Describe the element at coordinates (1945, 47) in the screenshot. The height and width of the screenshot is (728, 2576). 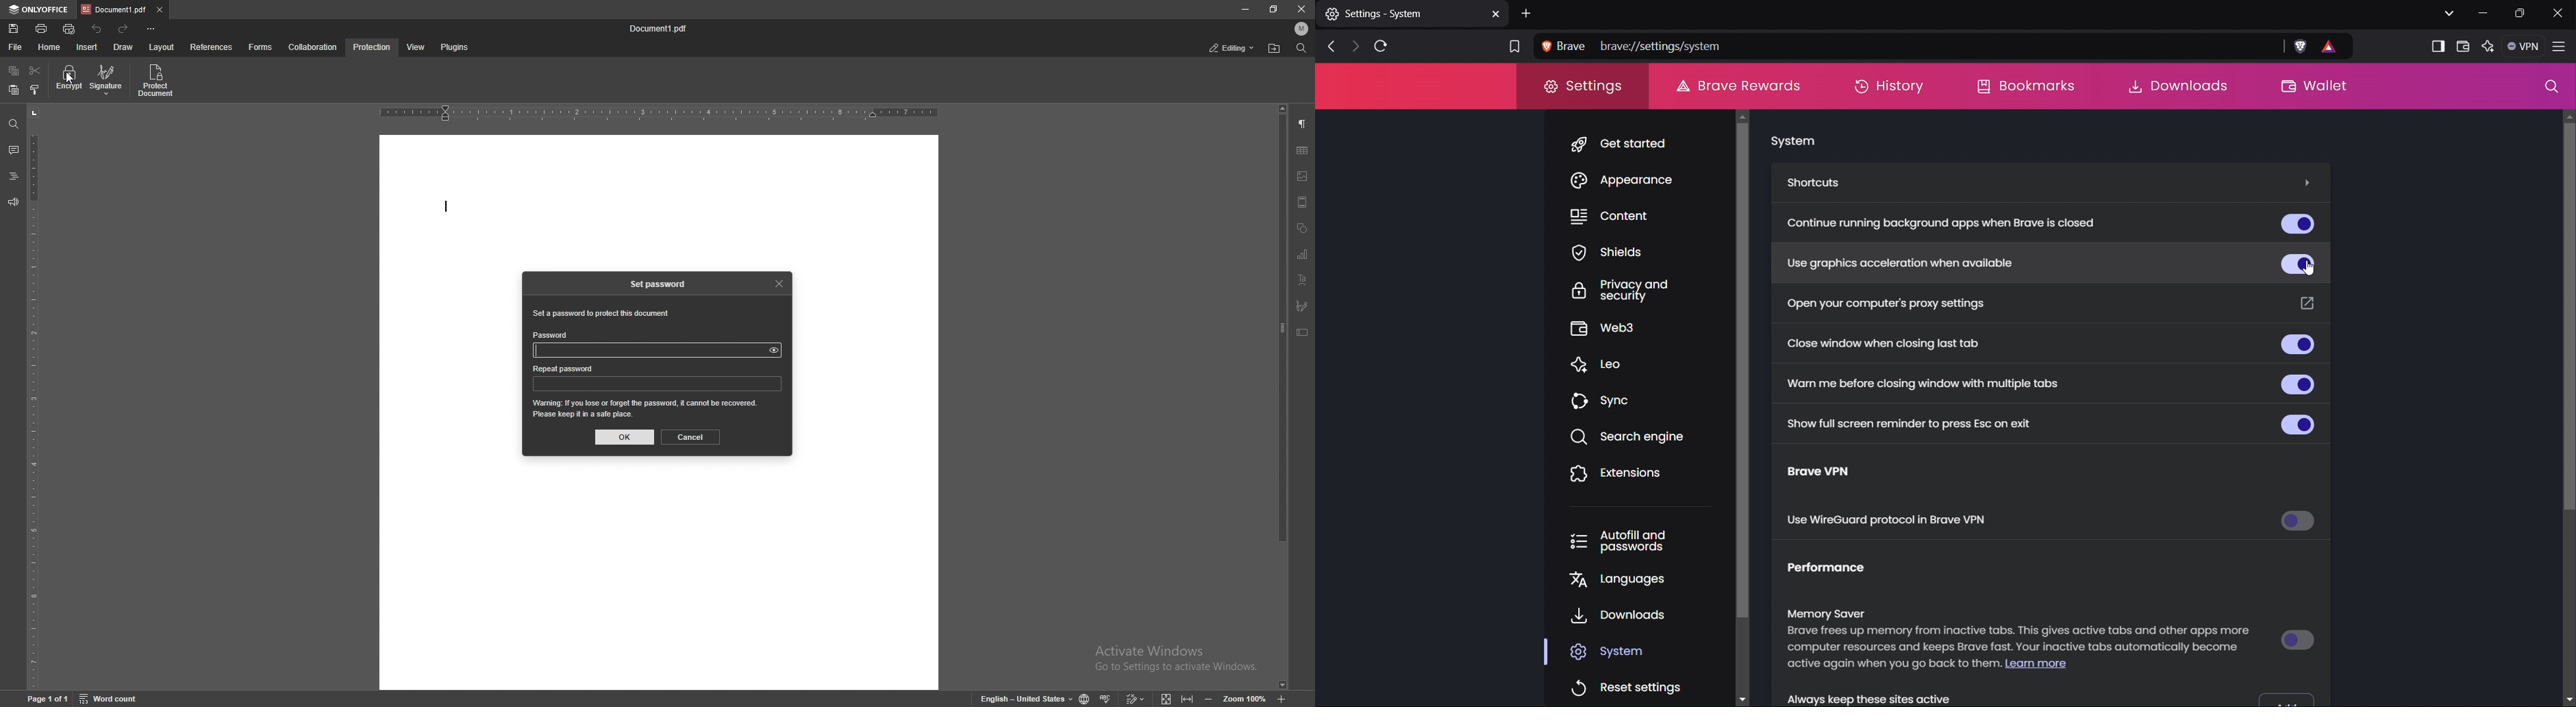
I see `Address Bar` at that location.